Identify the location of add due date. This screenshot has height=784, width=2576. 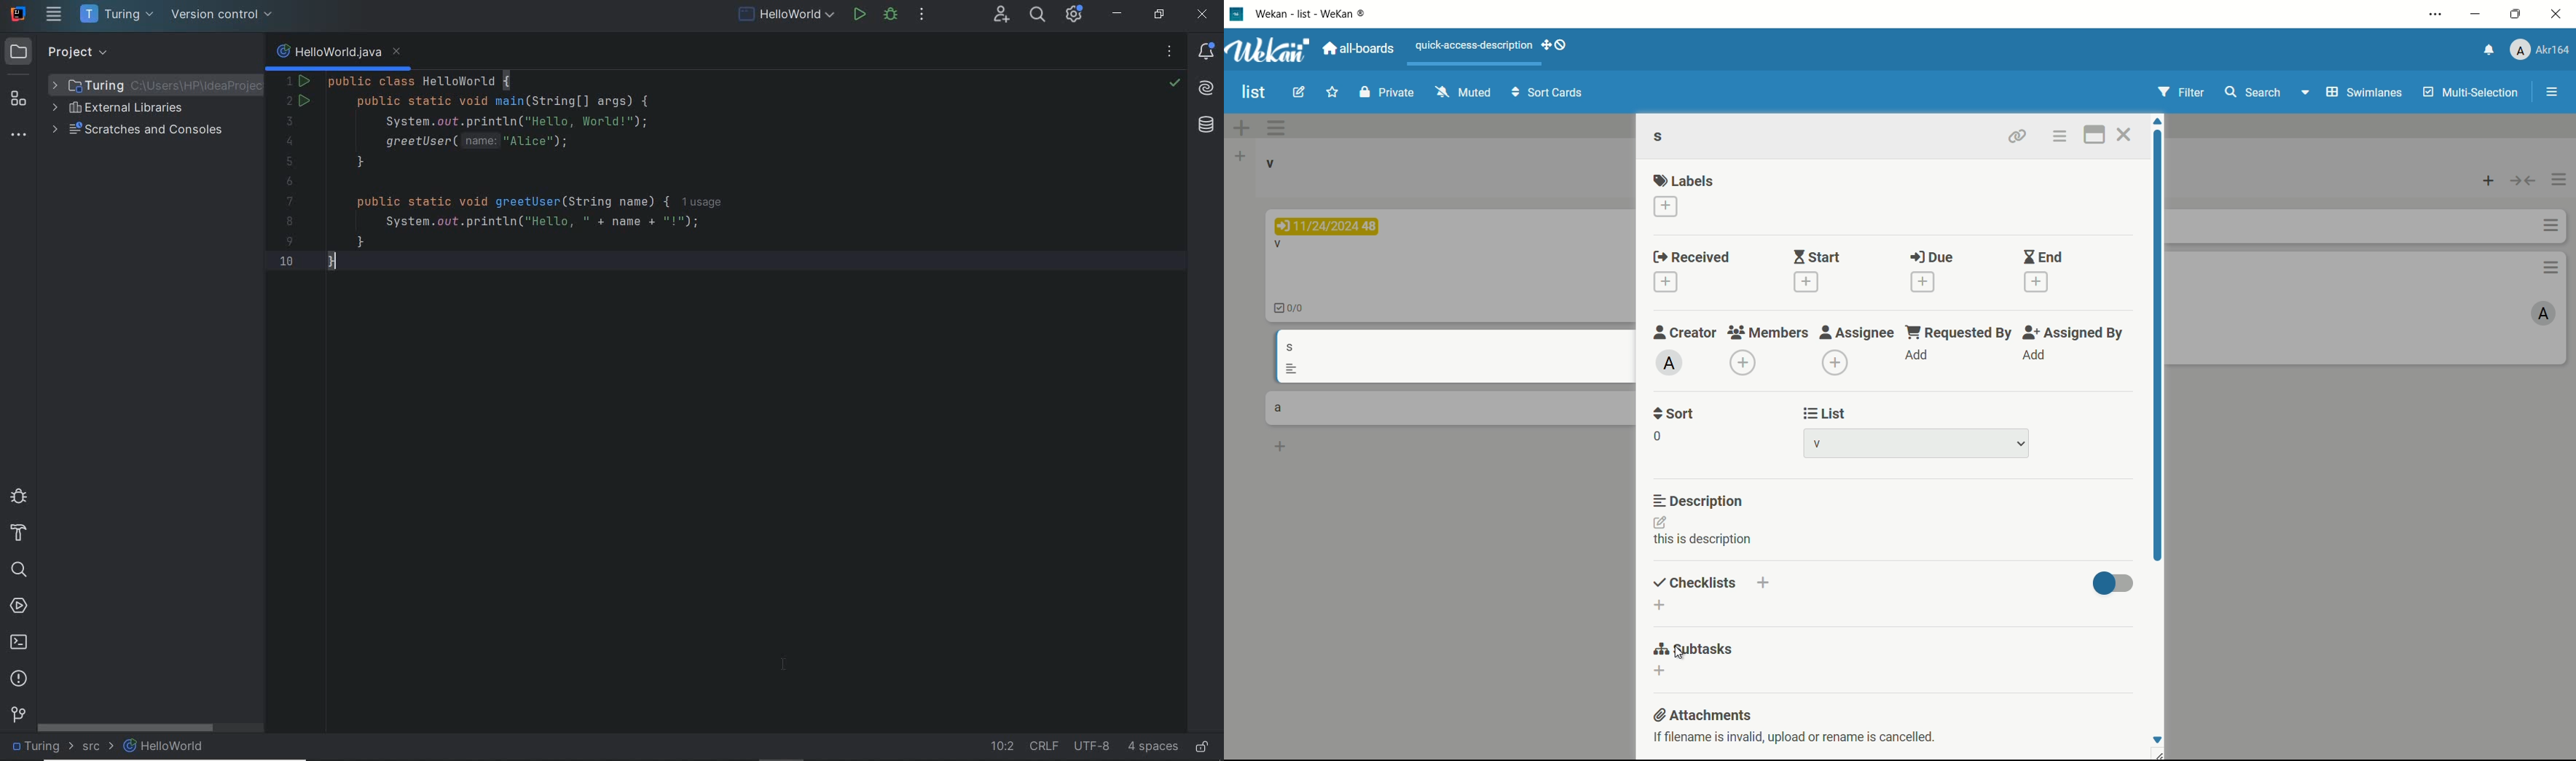
(1923, 282).